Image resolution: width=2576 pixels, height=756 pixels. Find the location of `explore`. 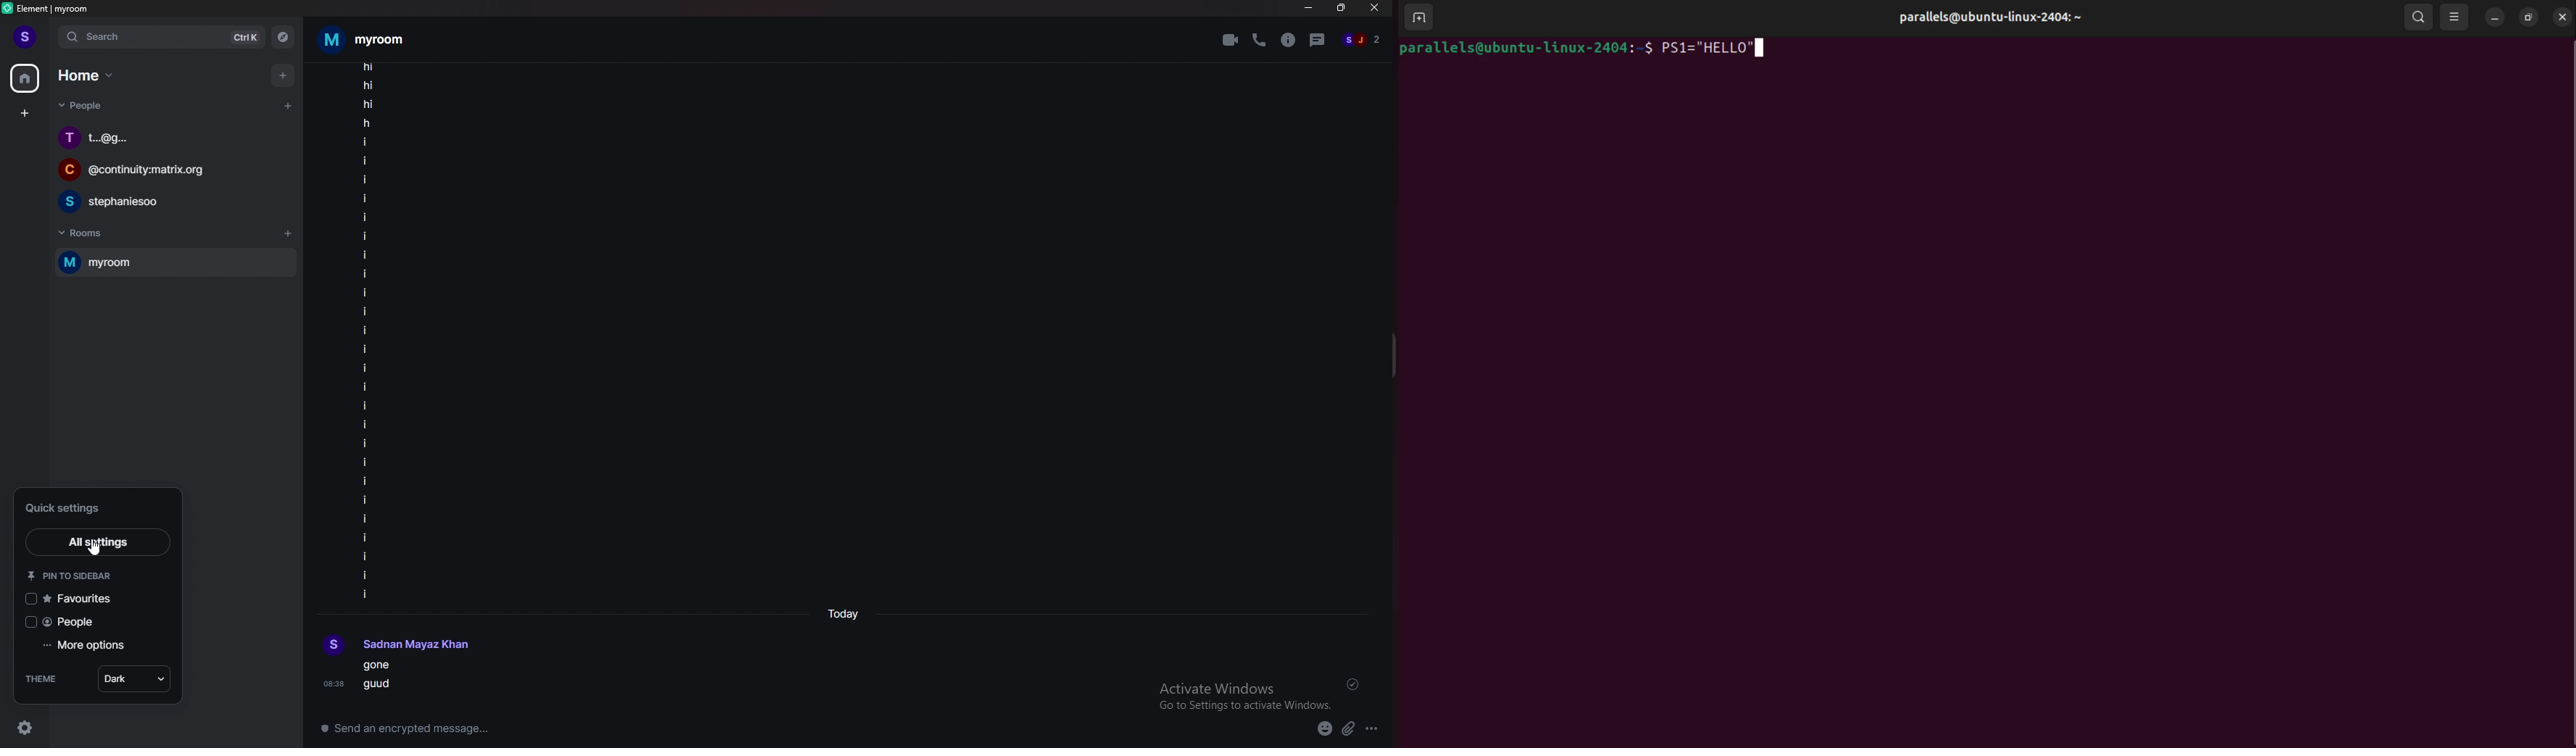

explore is located at coordinates (283, 36).